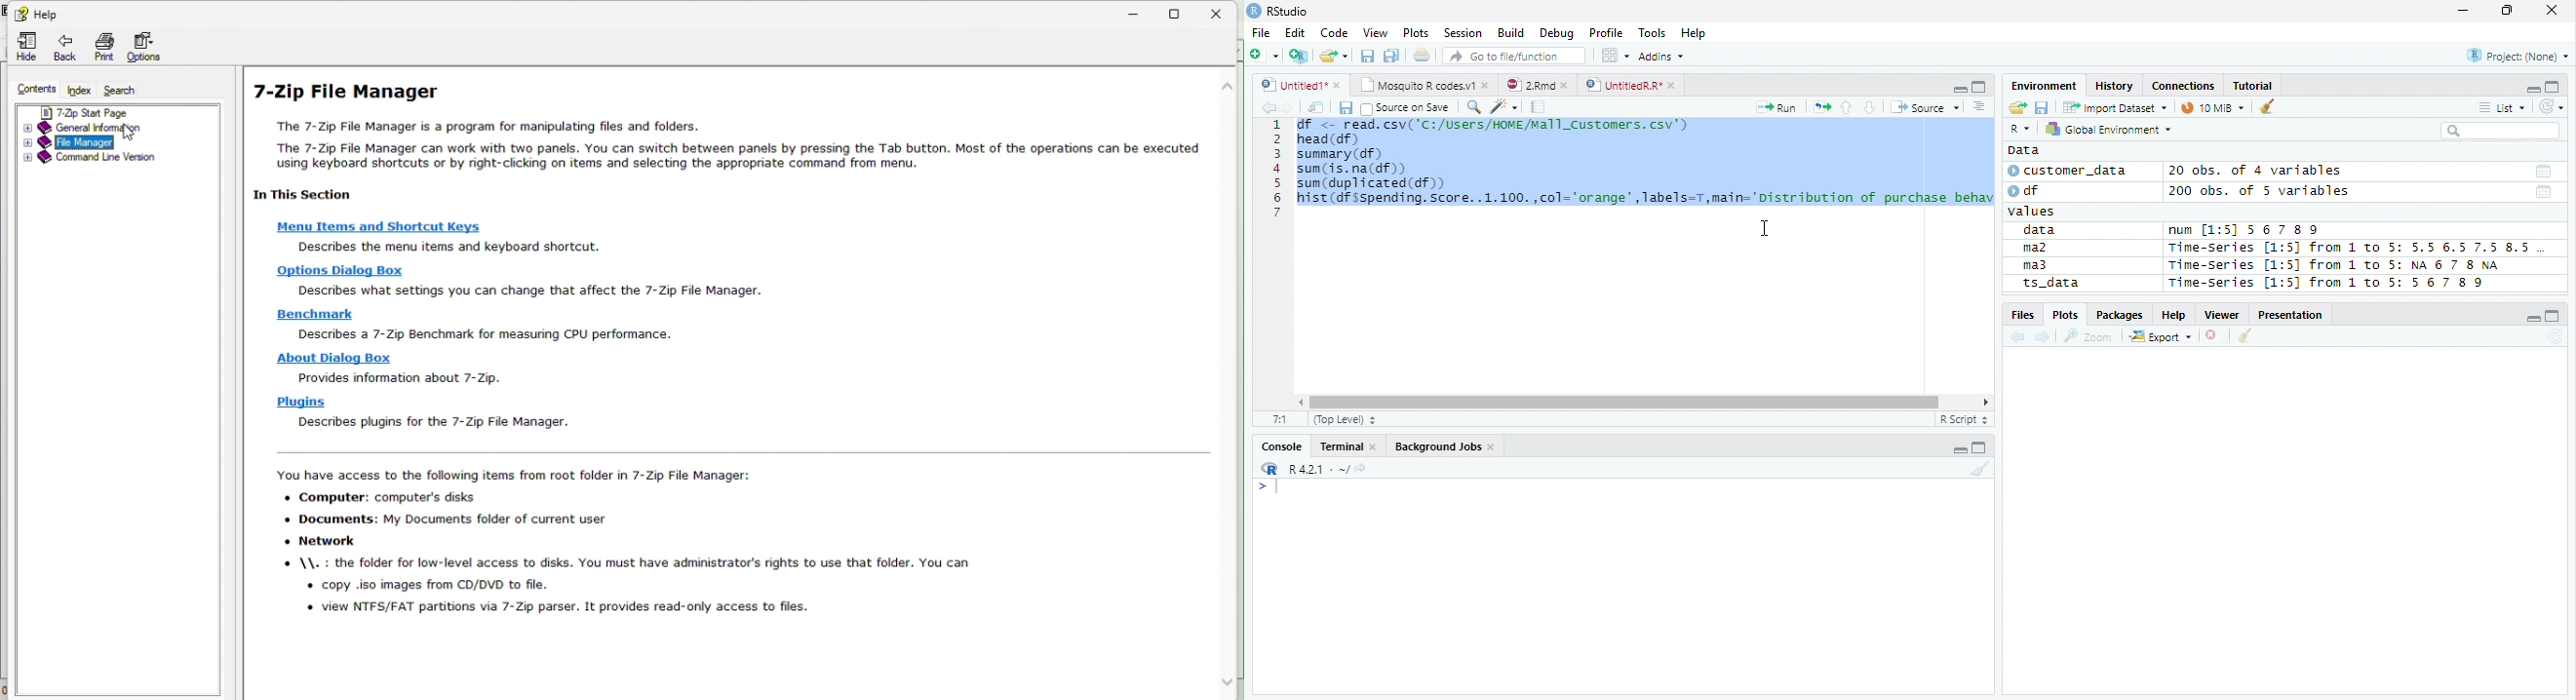 The image size is (2576, 700). What do you see at coordinates (2119, 316) in the screenshot?
I see `Packages` at bounding box center [2119, 316].